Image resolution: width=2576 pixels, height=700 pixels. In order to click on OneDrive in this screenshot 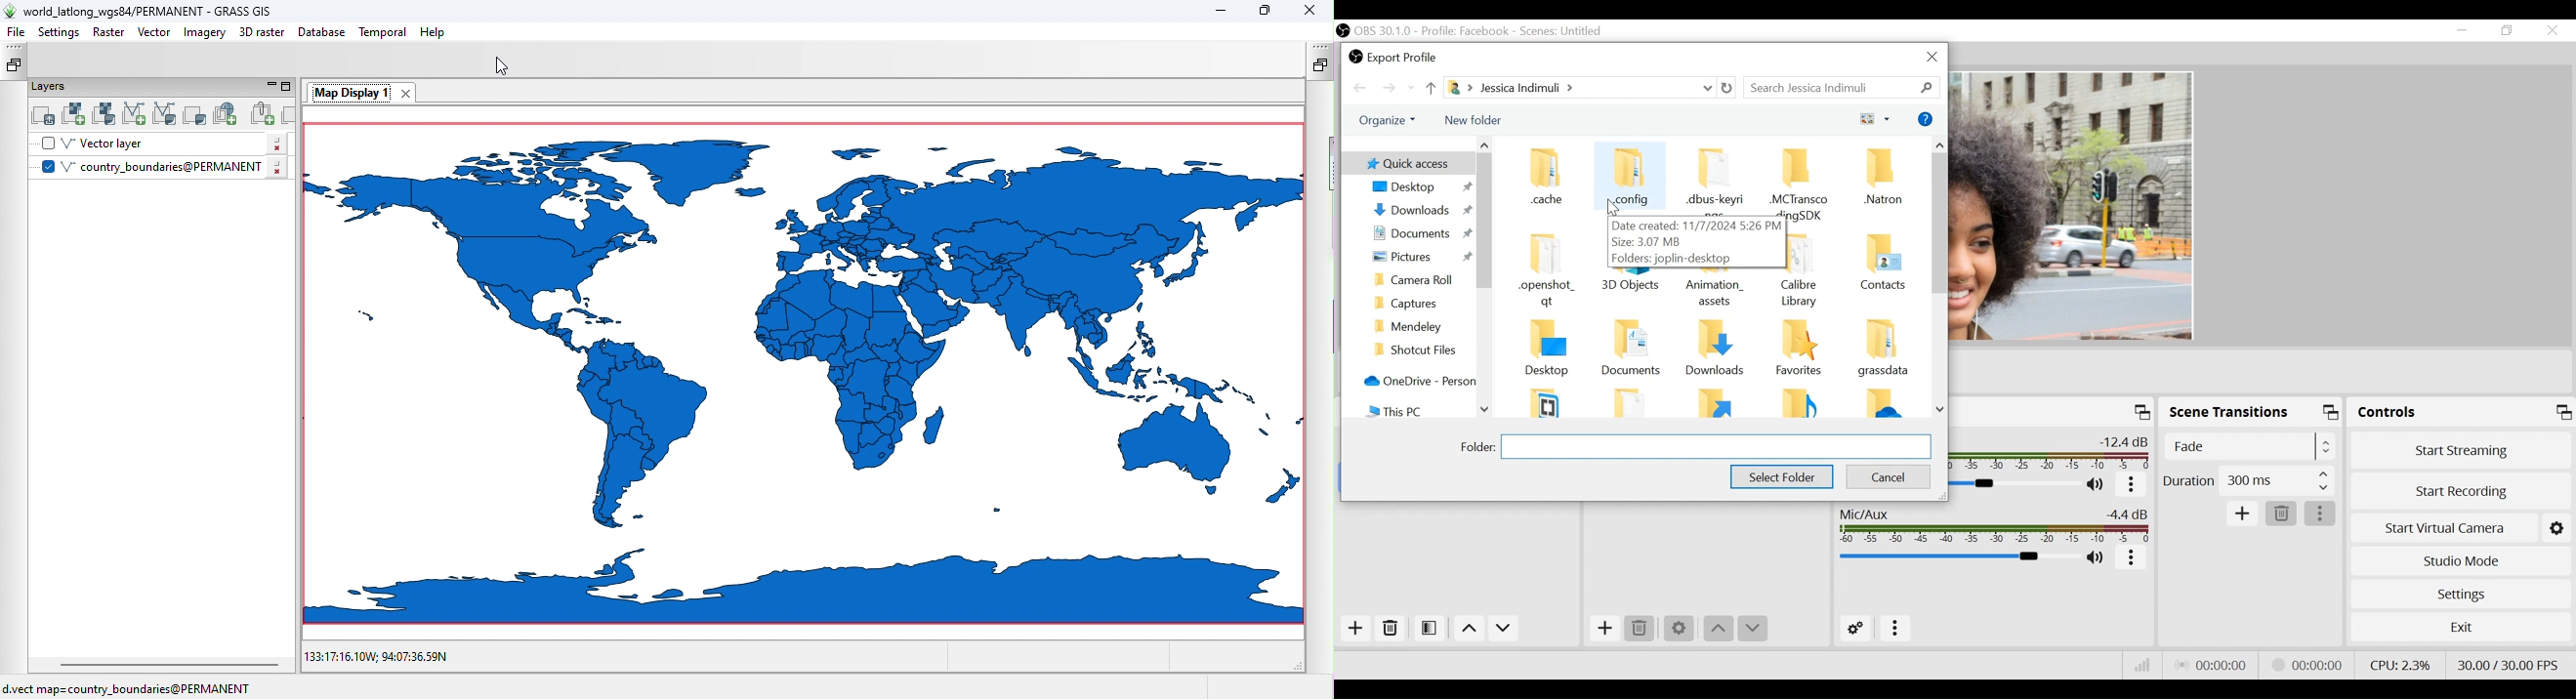, I will do `click(1417, 381)`.